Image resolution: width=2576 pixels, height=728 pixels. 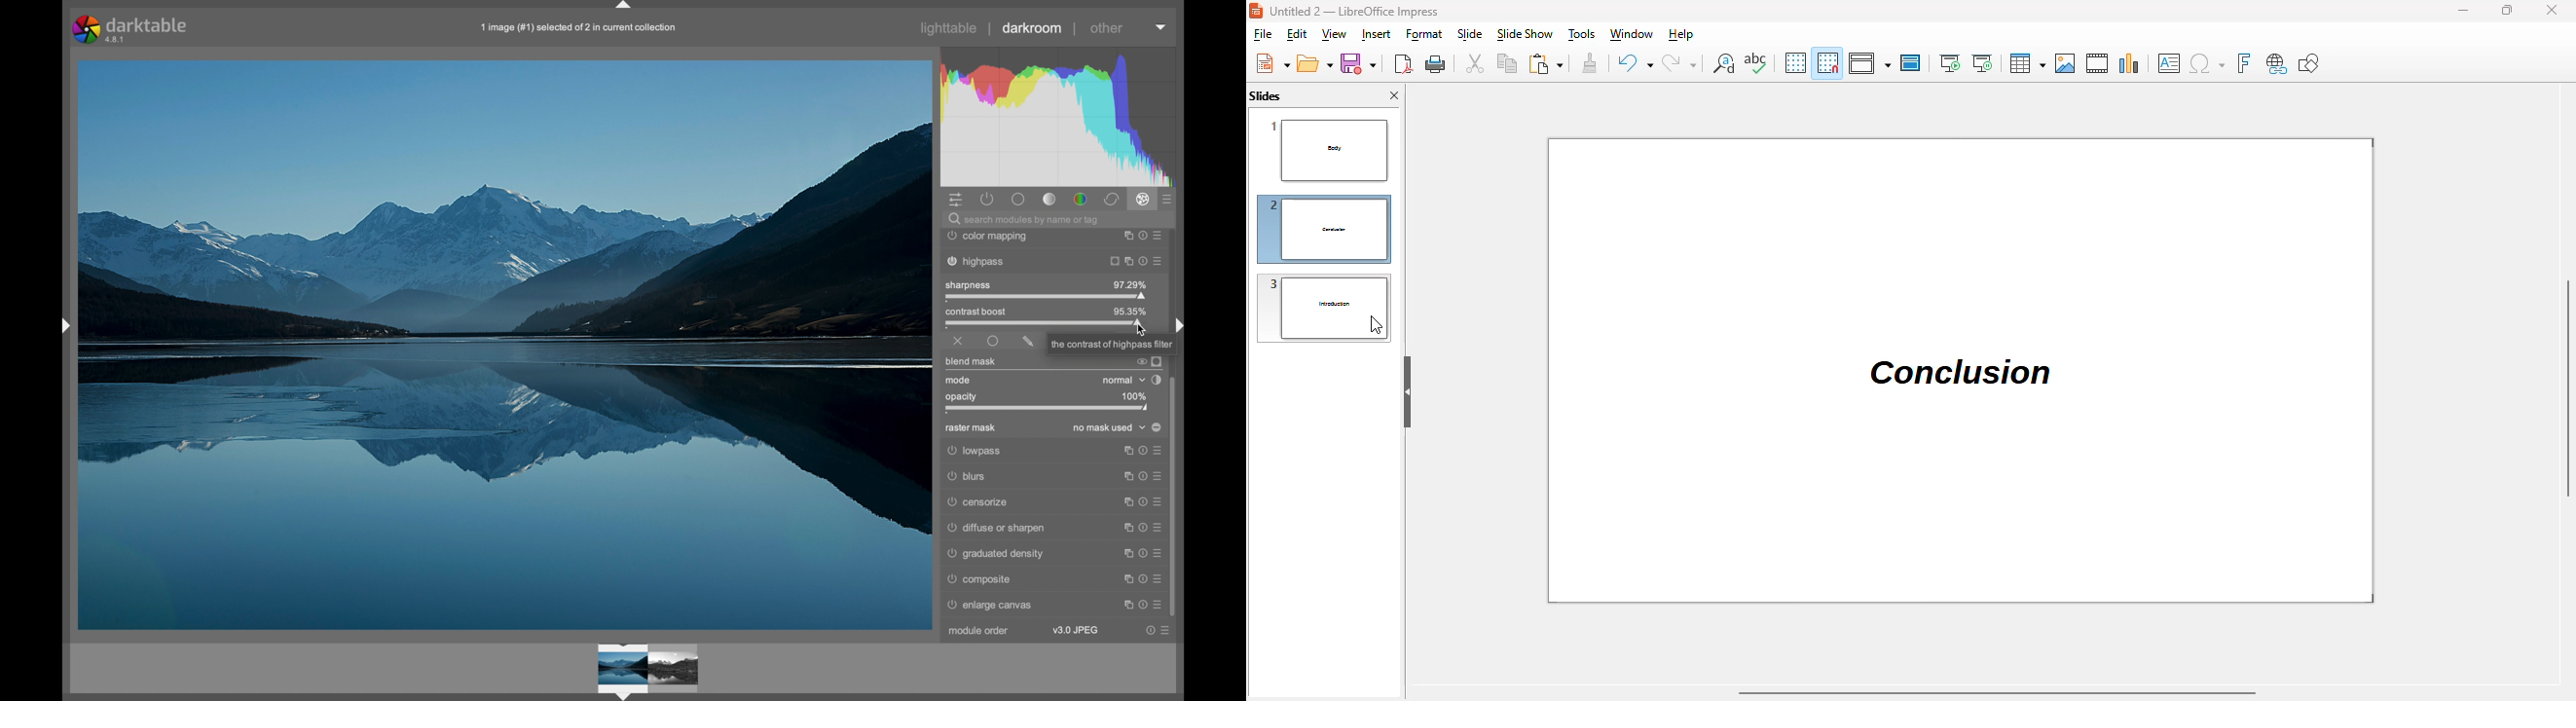 What do you see at coordinates (1869, 62) in the screenshot?
I see `display views` at bounding box center [1869, 62].